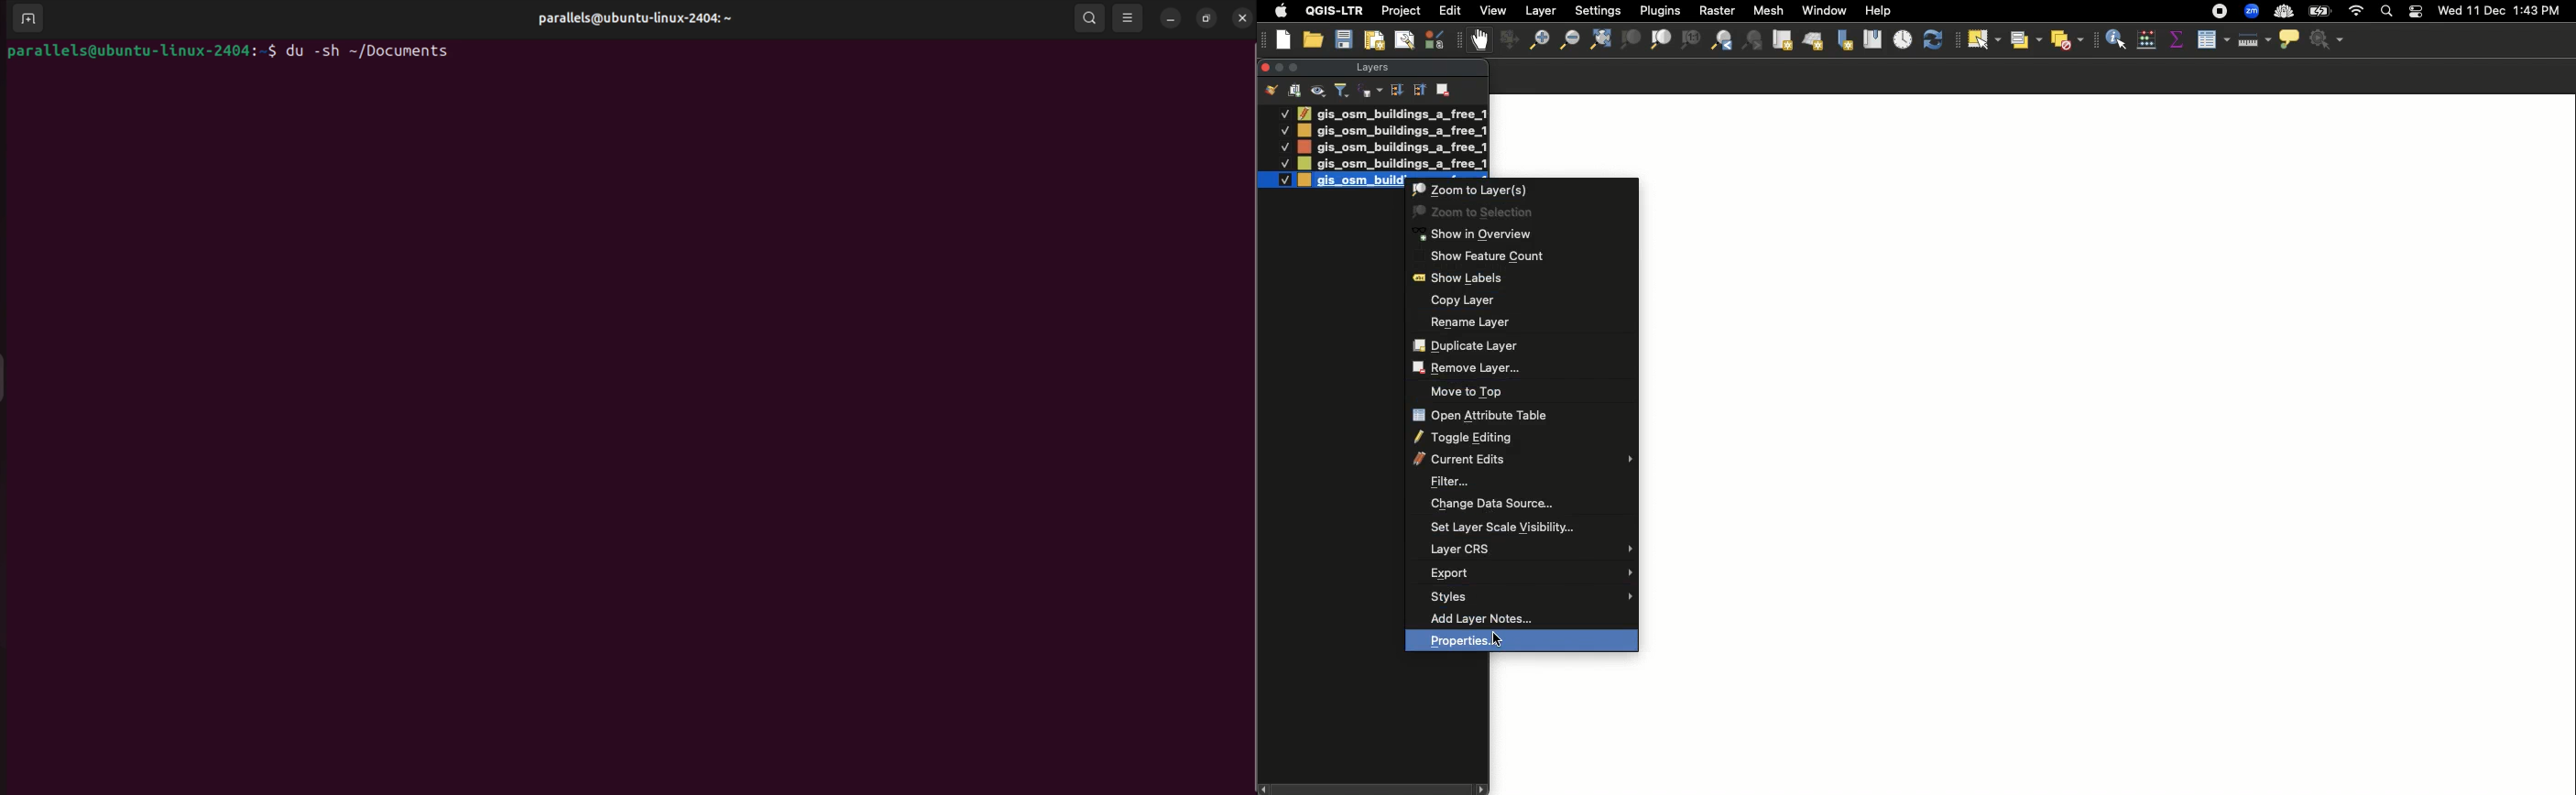  What do you see at coordinates (1507, 40) in the screenshot?
I see `Style manager` at bounding box center [1507, 40].